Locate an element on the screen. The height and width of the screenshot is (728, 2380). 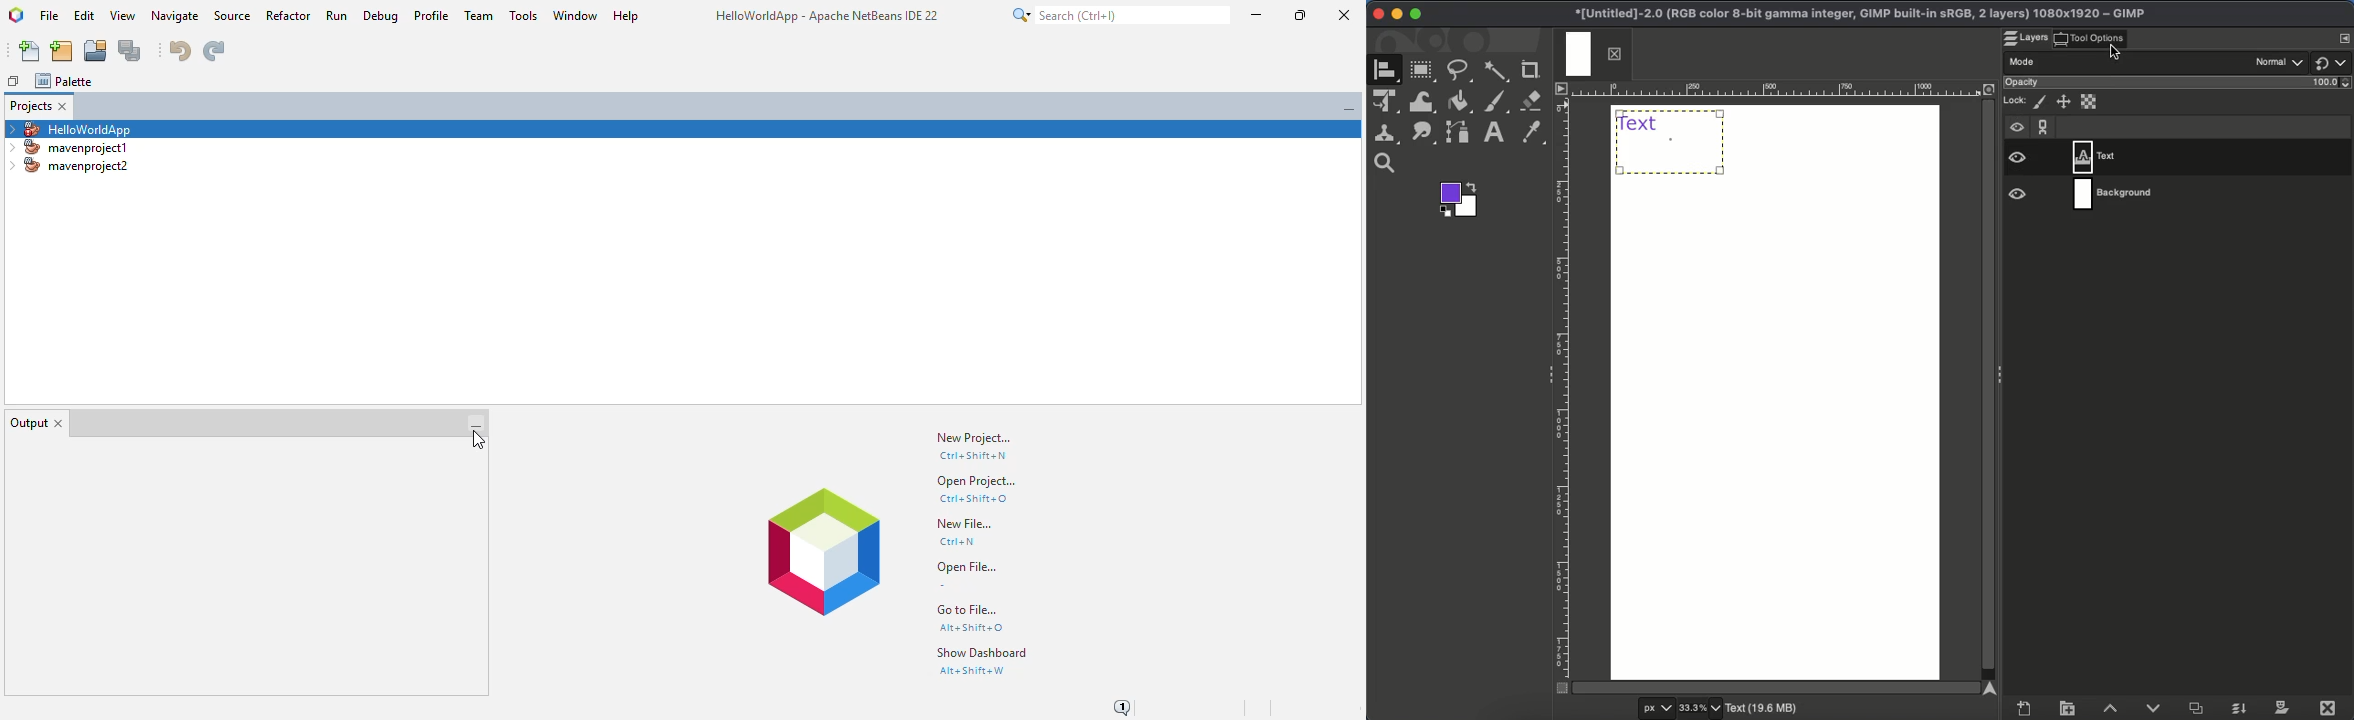
profile is located at coordinates (433, 16).